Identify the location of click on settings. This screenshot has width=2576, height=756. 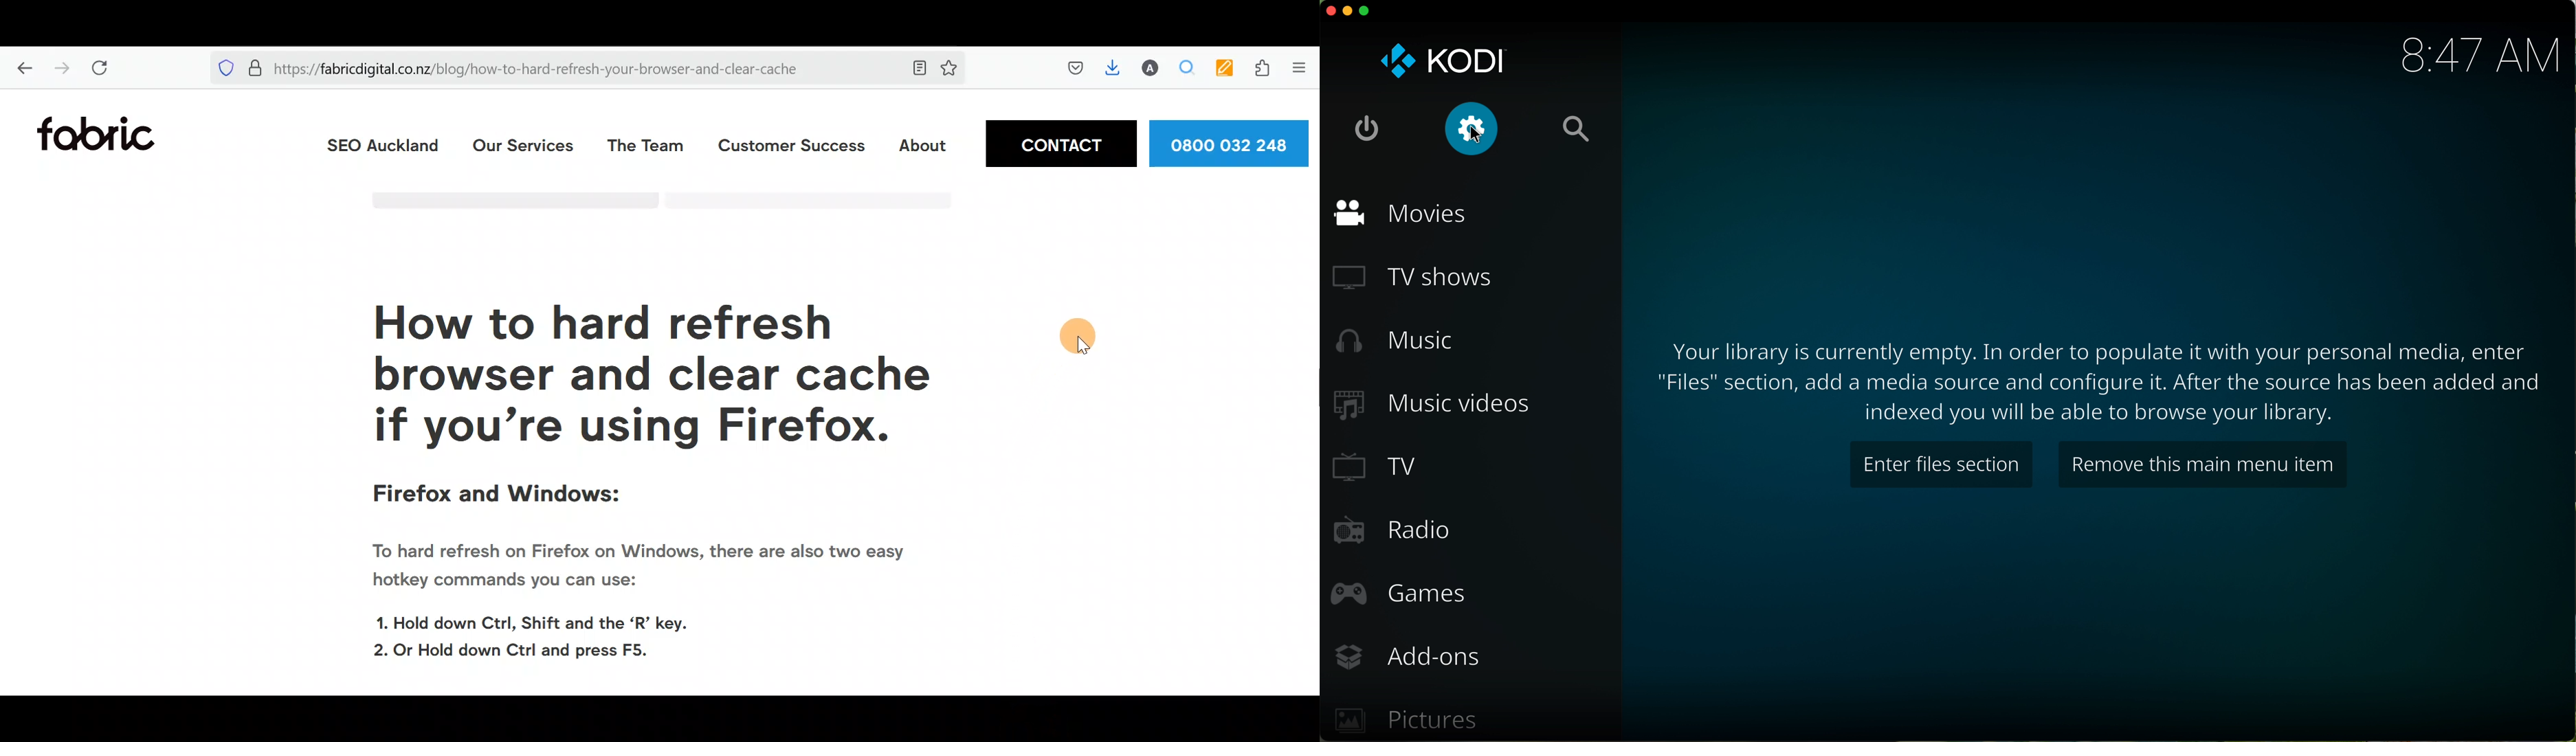
(1470, 128).